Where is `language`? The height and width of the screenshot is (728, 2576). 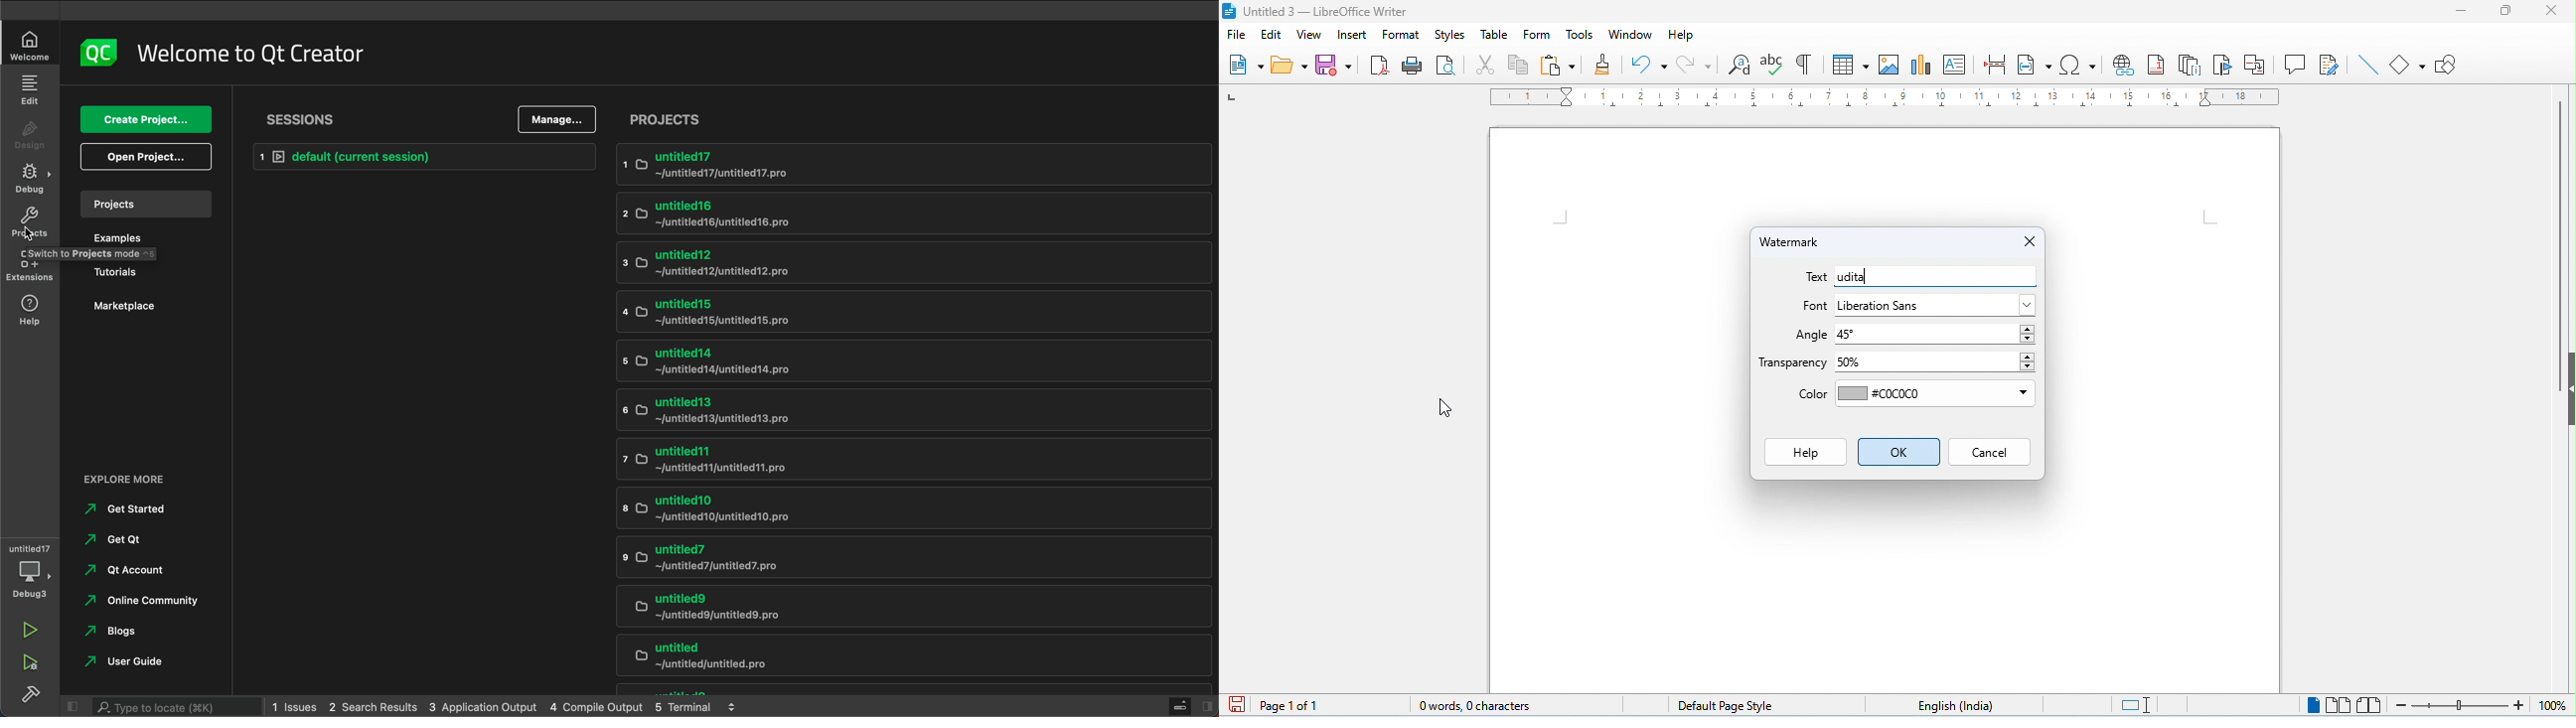
language is located at coordinates (1948, 703).